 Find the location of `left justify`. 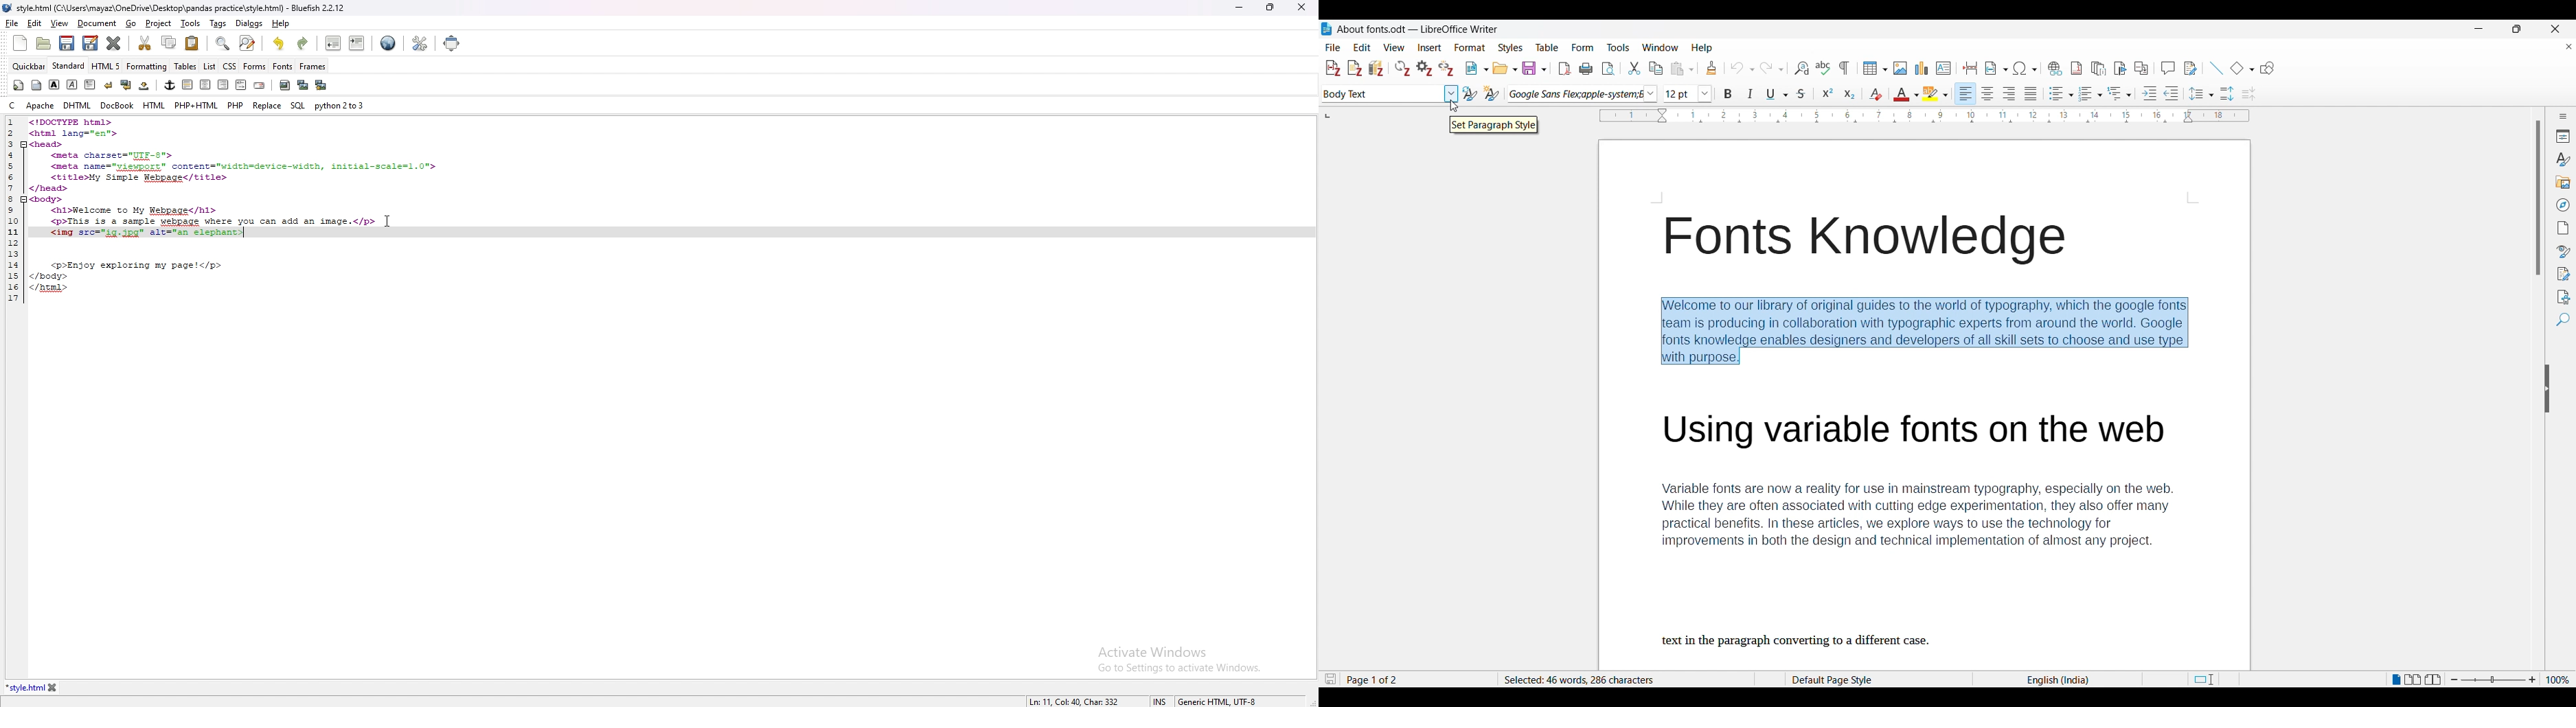

left justify is located at coordinates (188, 85).